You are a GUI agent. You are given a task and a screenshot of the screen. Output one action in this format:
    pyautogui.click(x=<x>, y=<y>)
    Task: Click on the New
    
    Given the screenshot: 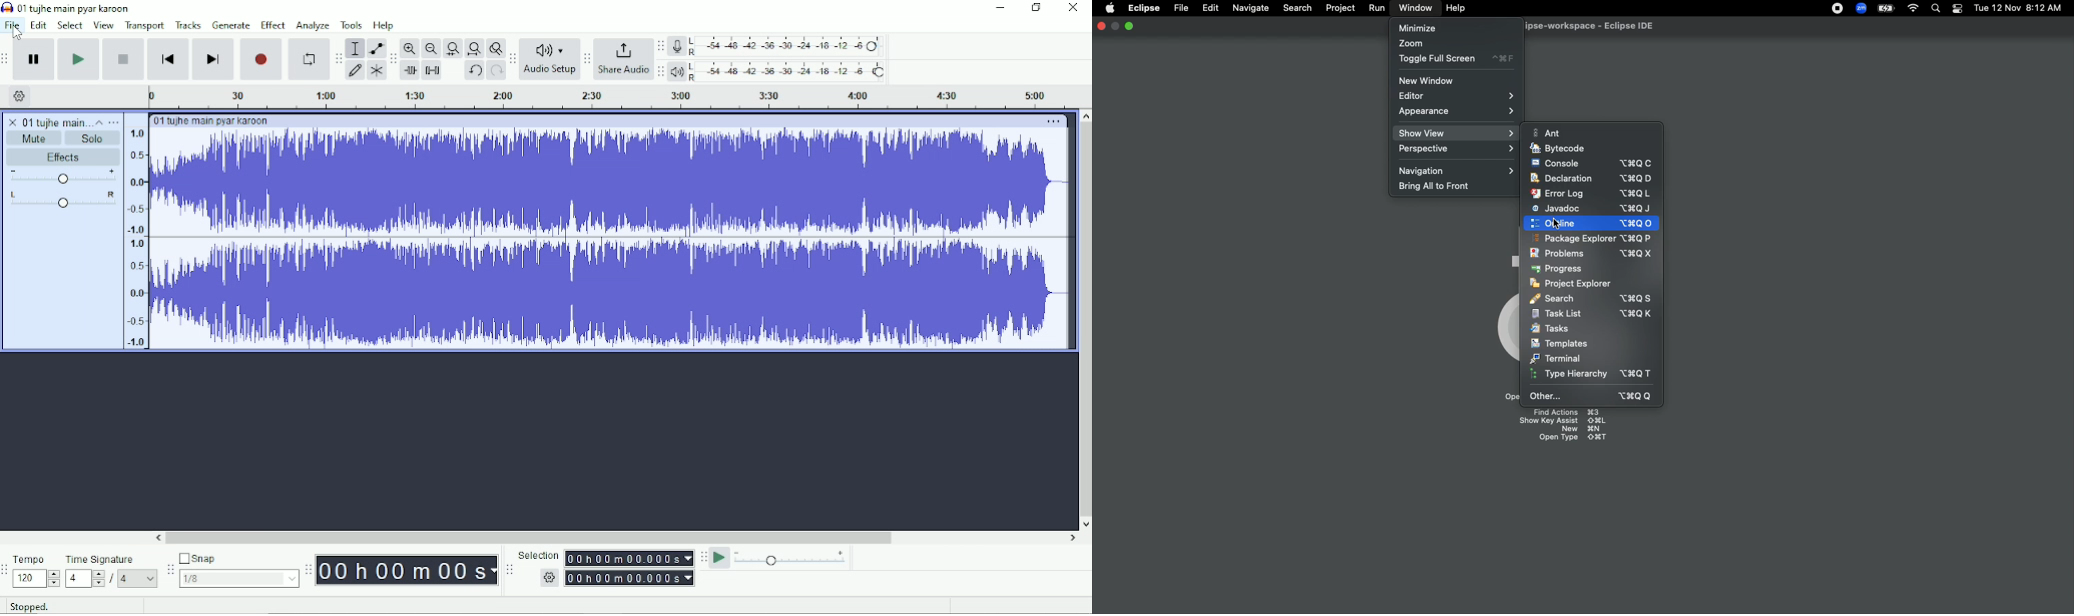 What is the action you would take?
    pyautogui.click(x=1582, y=430)
    